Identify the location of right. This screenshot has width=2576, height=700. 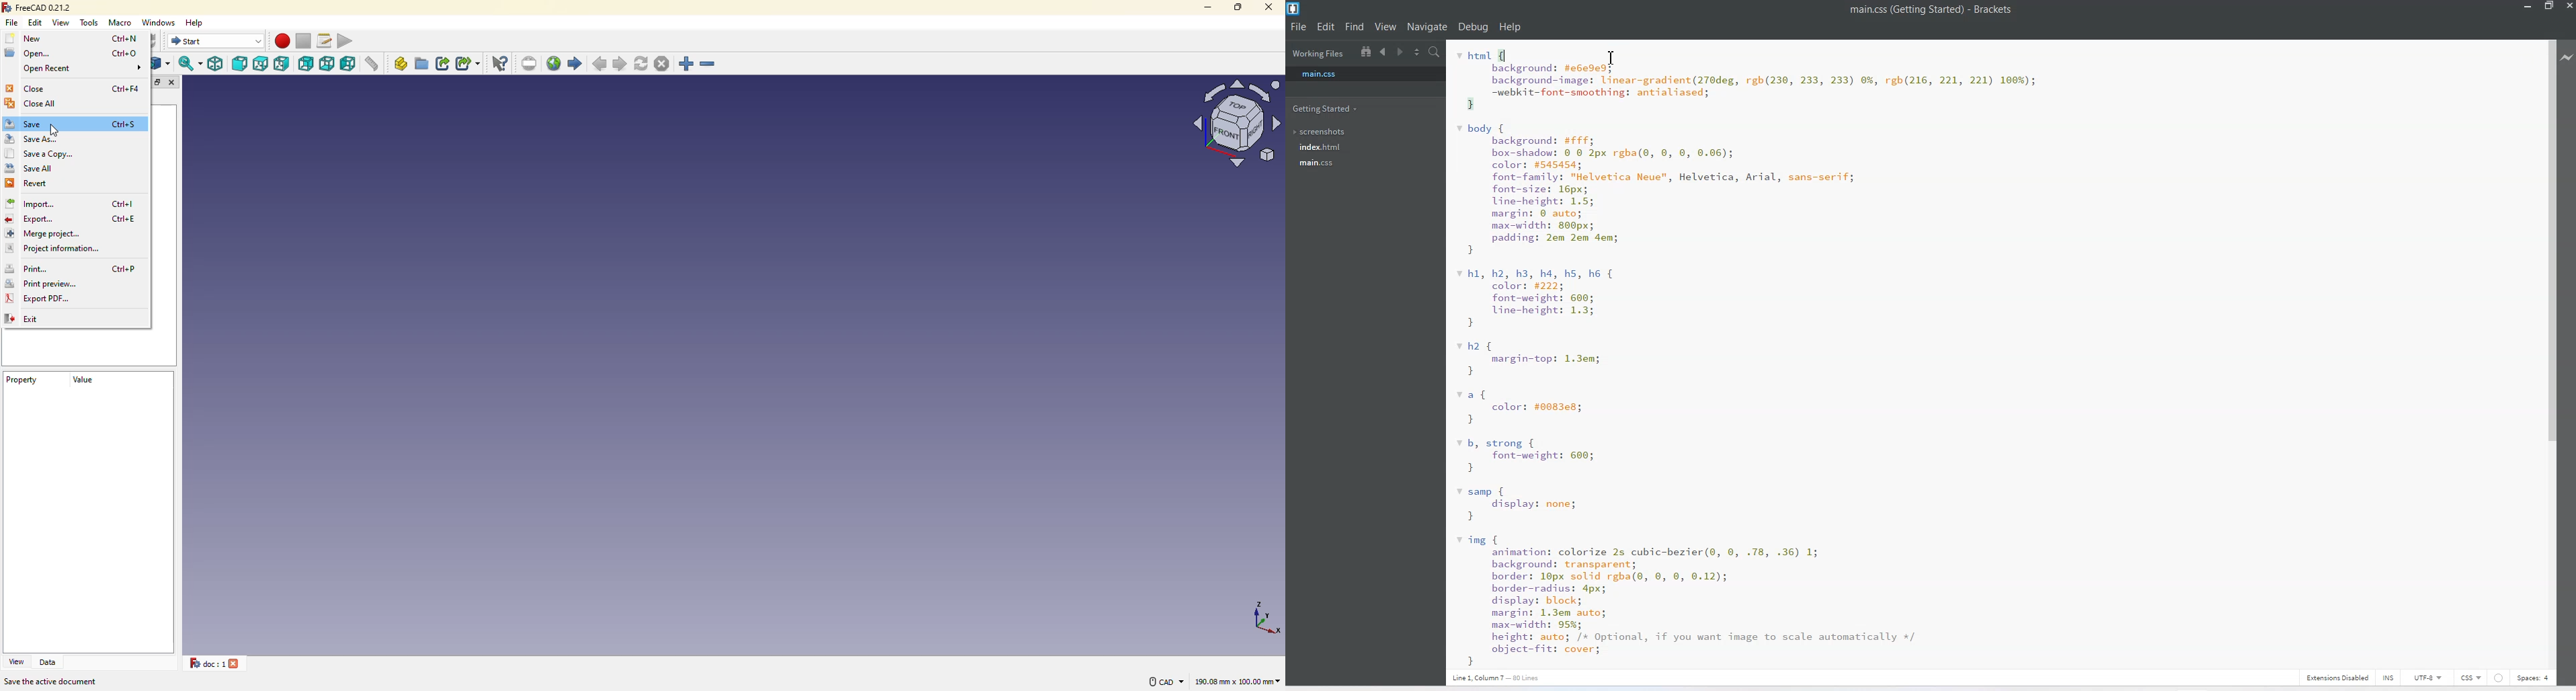
(283, 64).